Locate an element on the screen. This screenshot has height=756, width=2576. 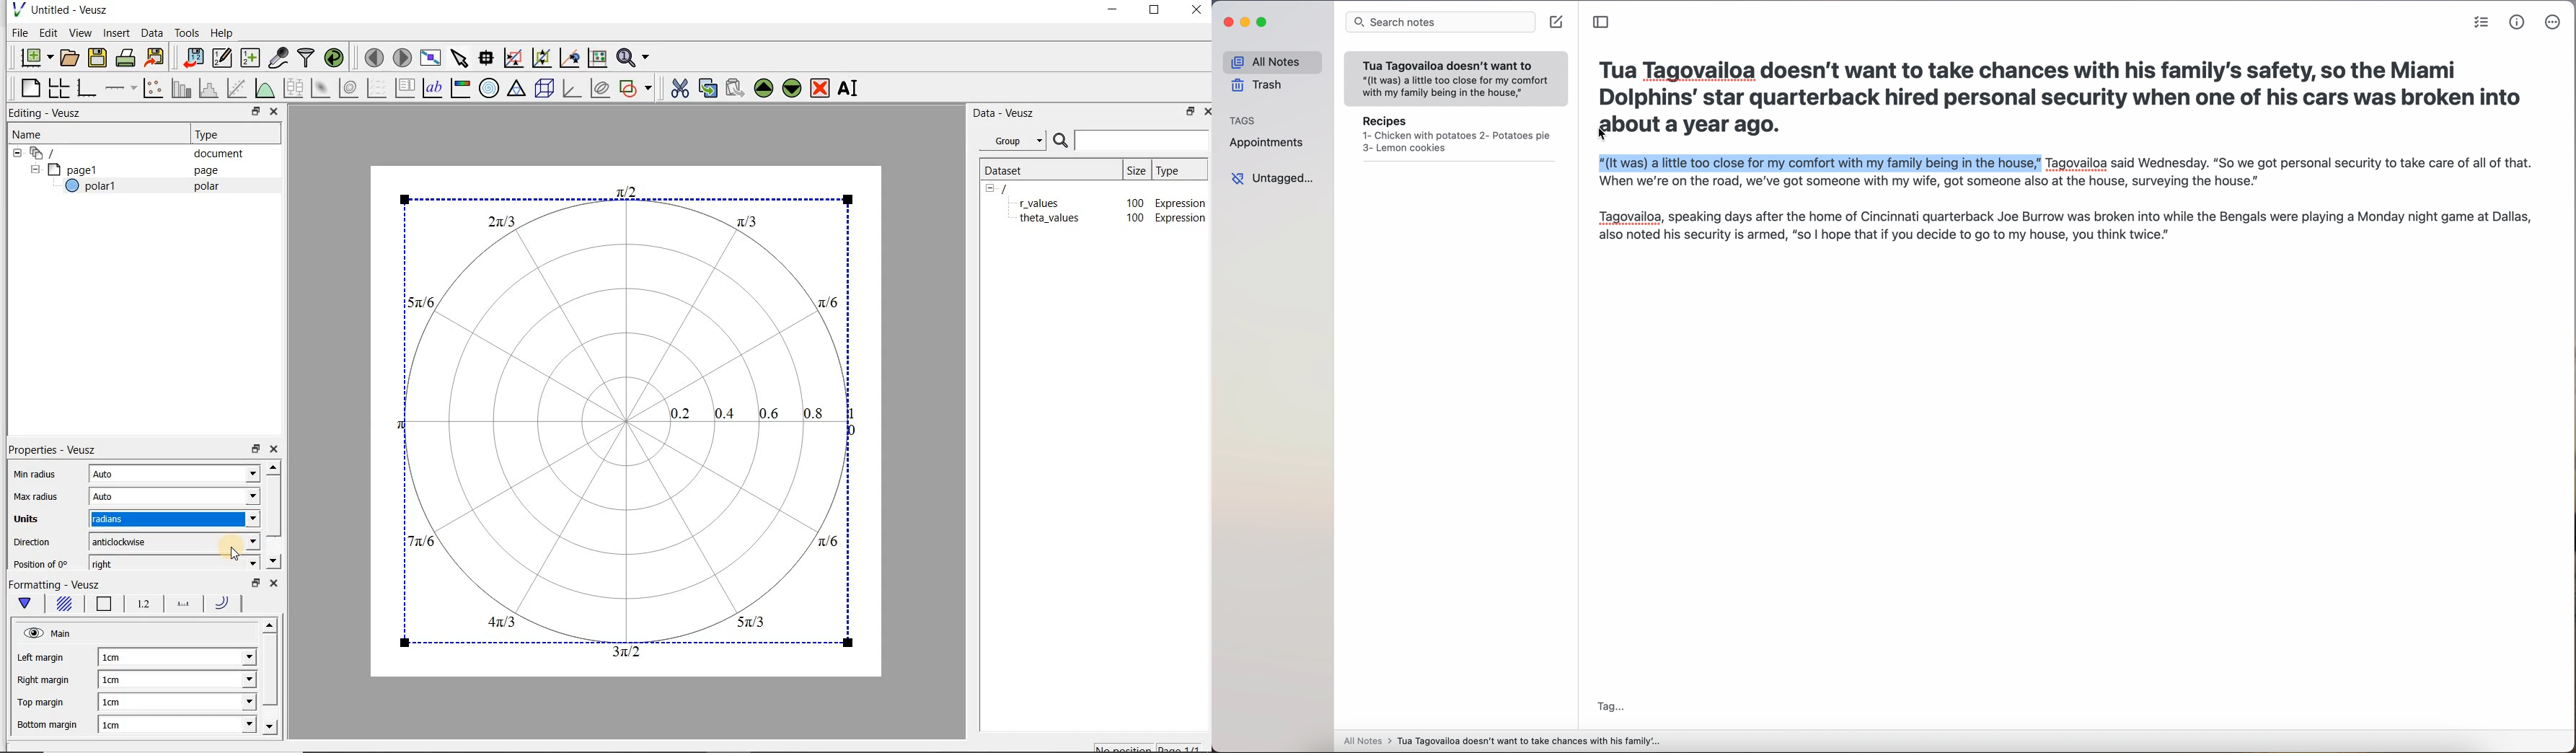
image color bar is located at coordinates (460, 88).